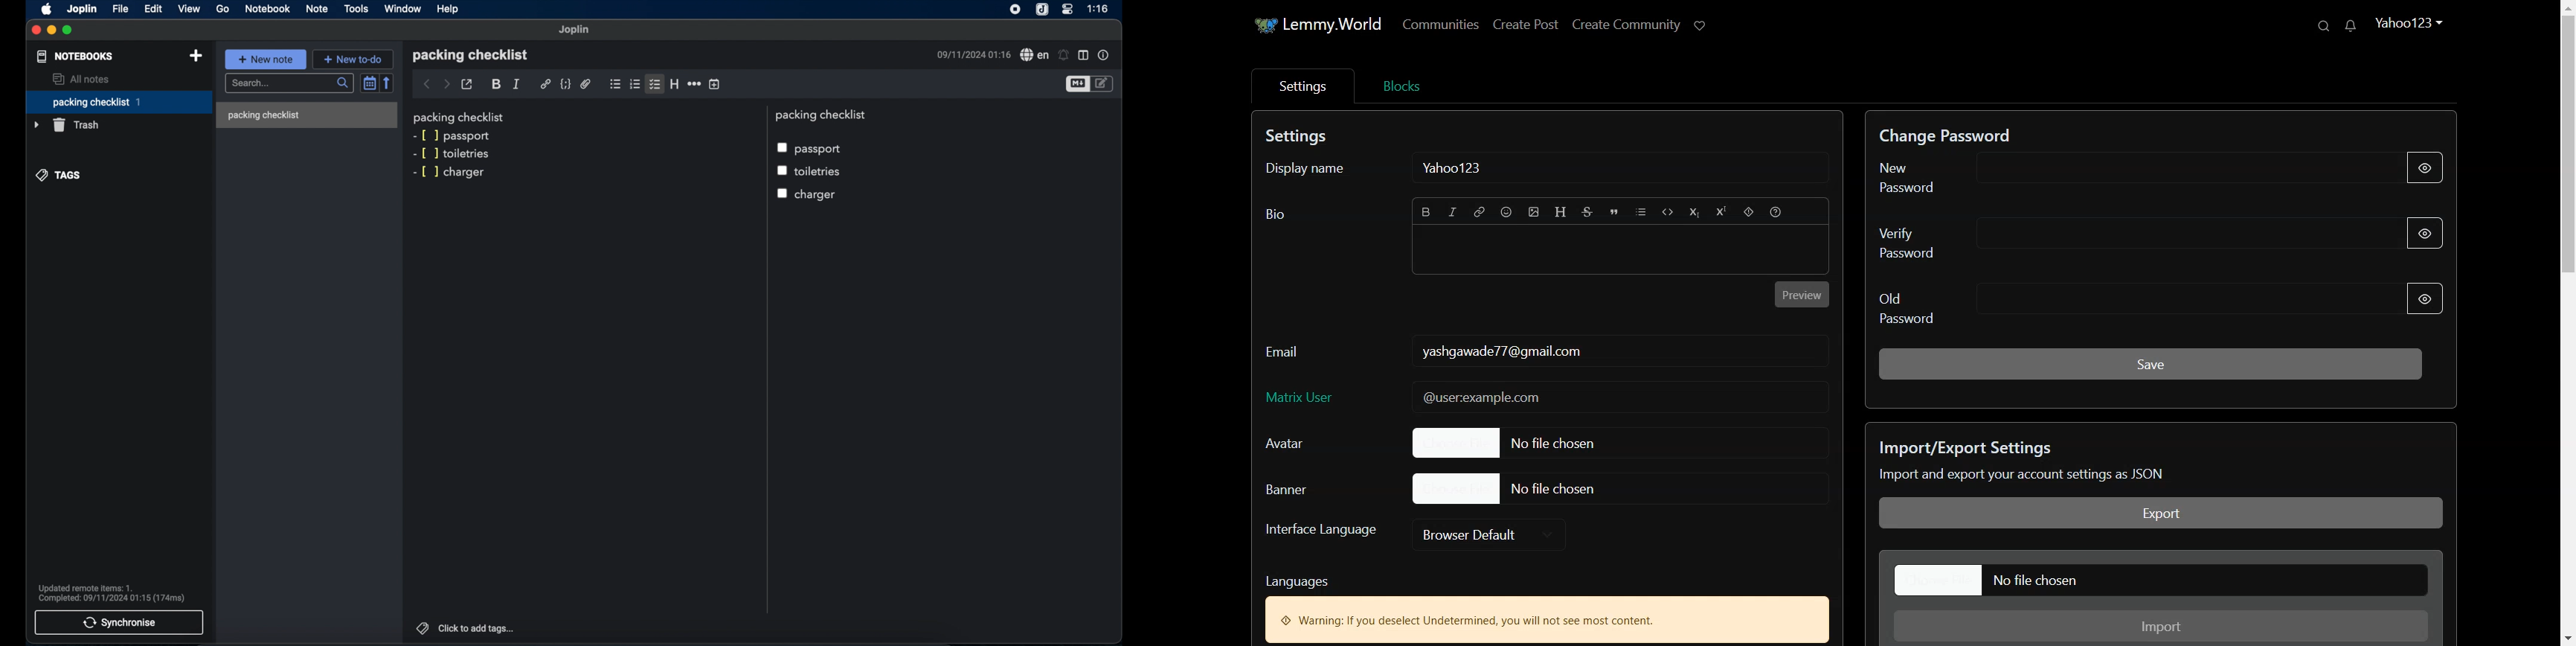  Describe the element at coordinates (2110, 306) in the screenshot. I see `Old Password` at that location.